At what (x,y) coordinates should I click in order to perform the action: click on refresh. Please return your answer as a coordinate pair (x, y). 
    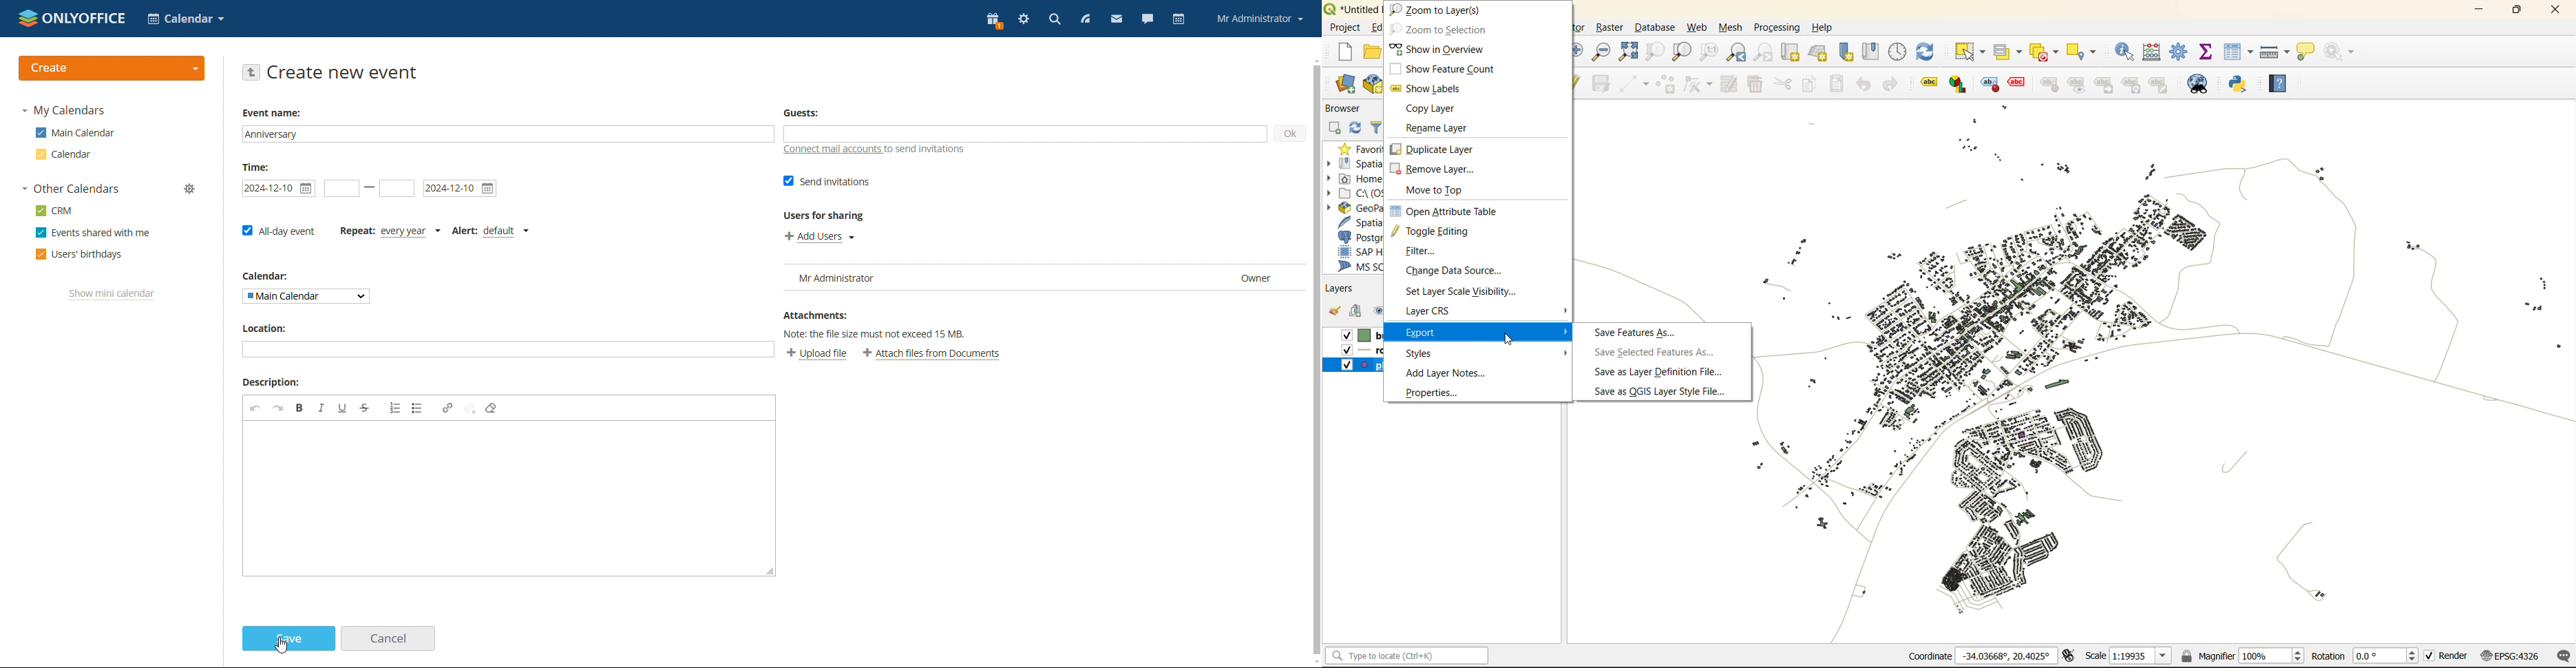
    Looking at the image, I should click on (1932, 49).